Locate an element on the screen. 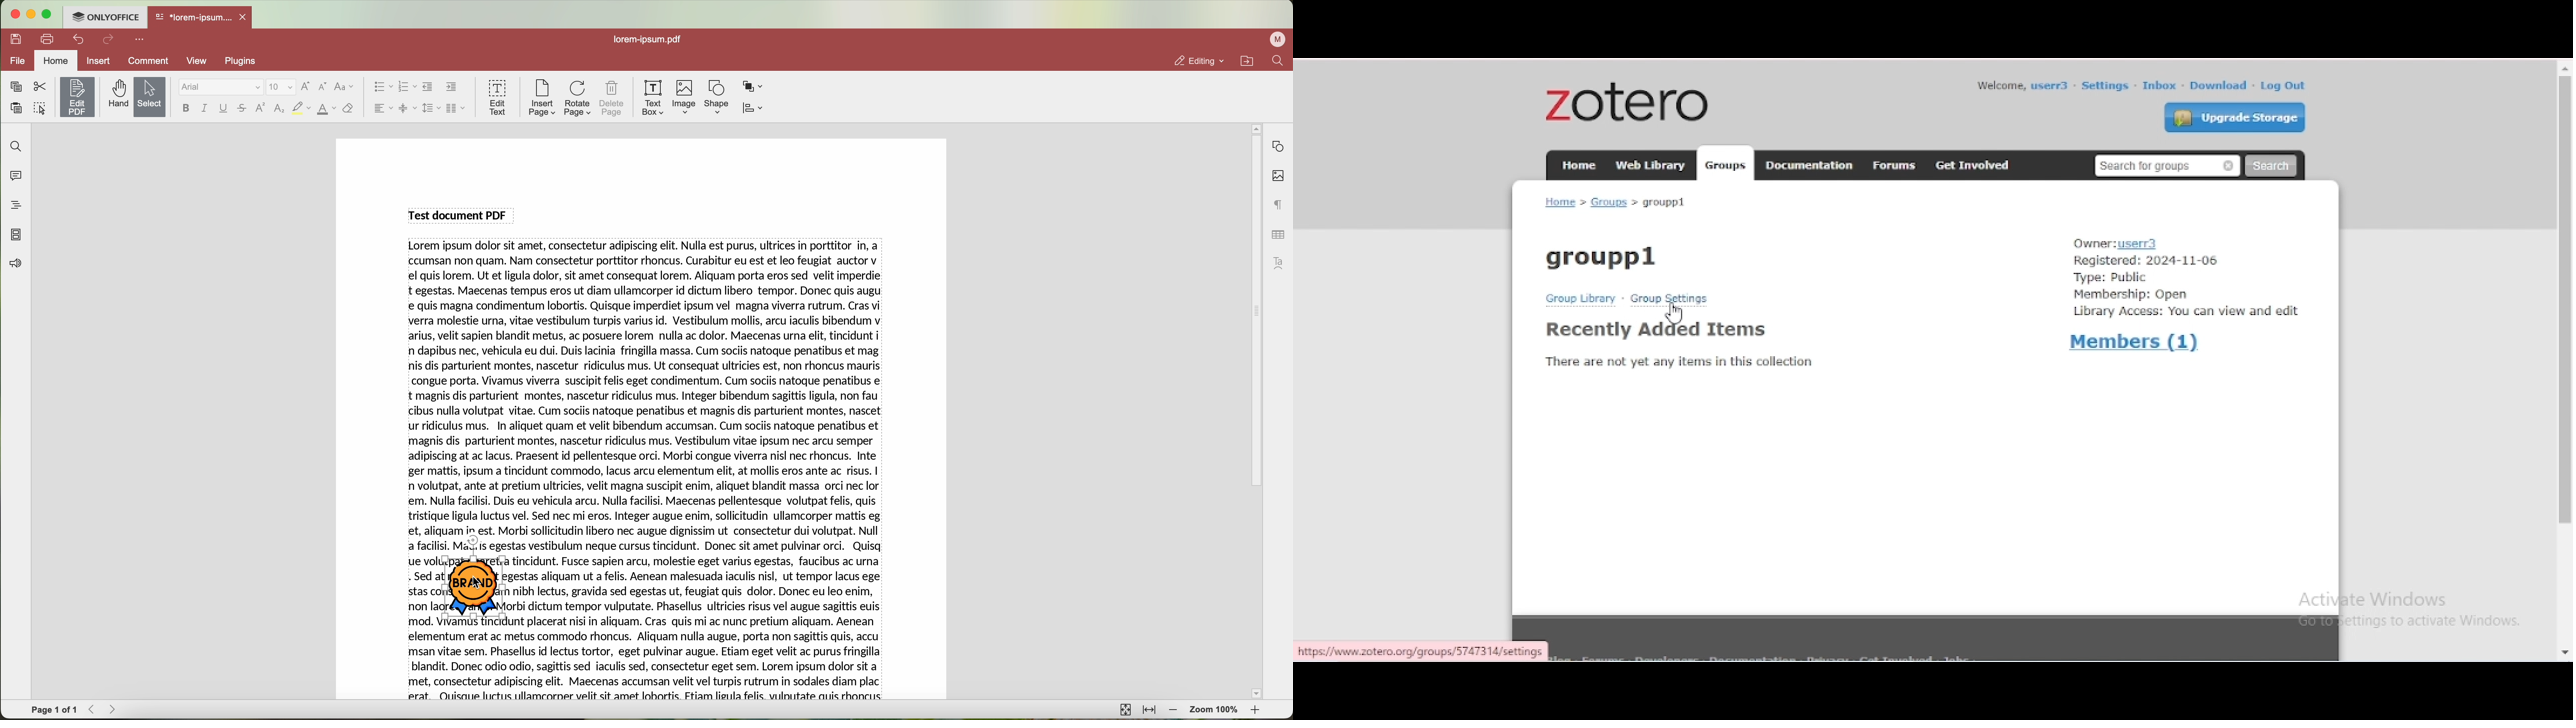 The width and height of the screenshot is (2576, 728). groups is located at coordinates (1724, 164).